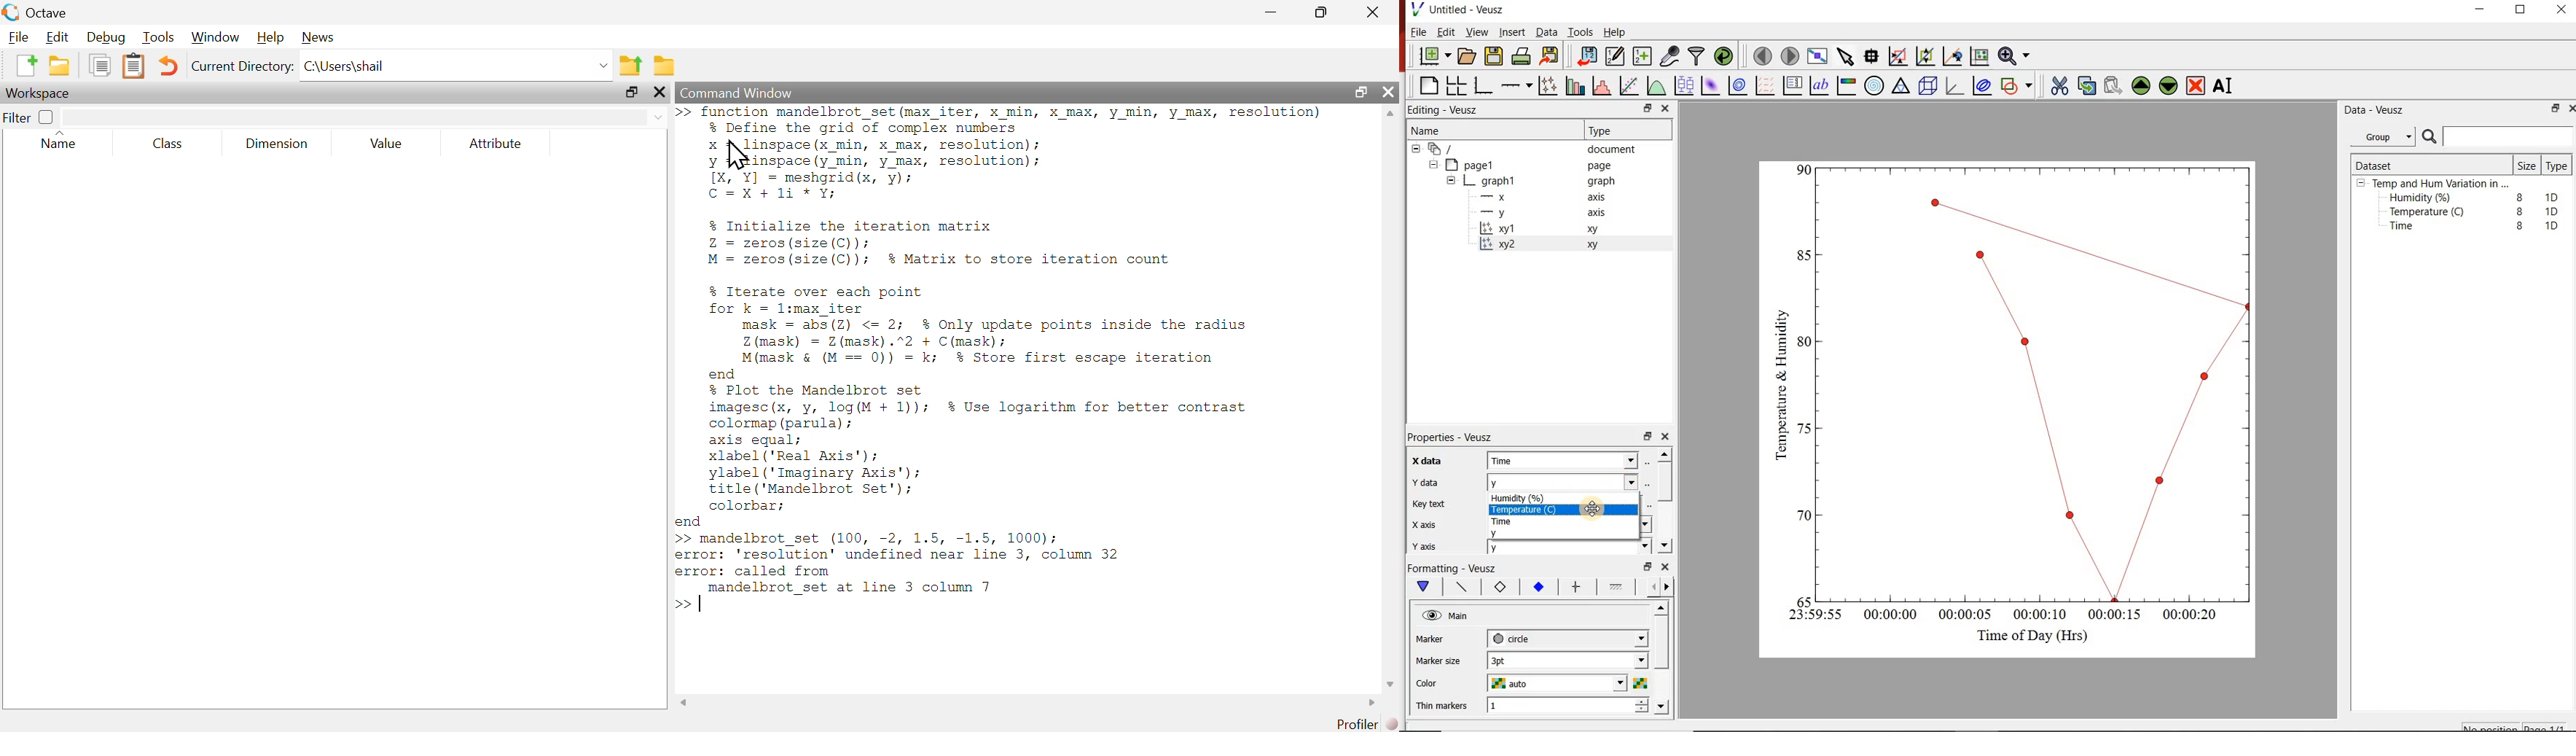  What do you see at coordinates (1518, 84) in the screenshot?
I see `add an axis to a plot` at bounding box center [1518, 84].